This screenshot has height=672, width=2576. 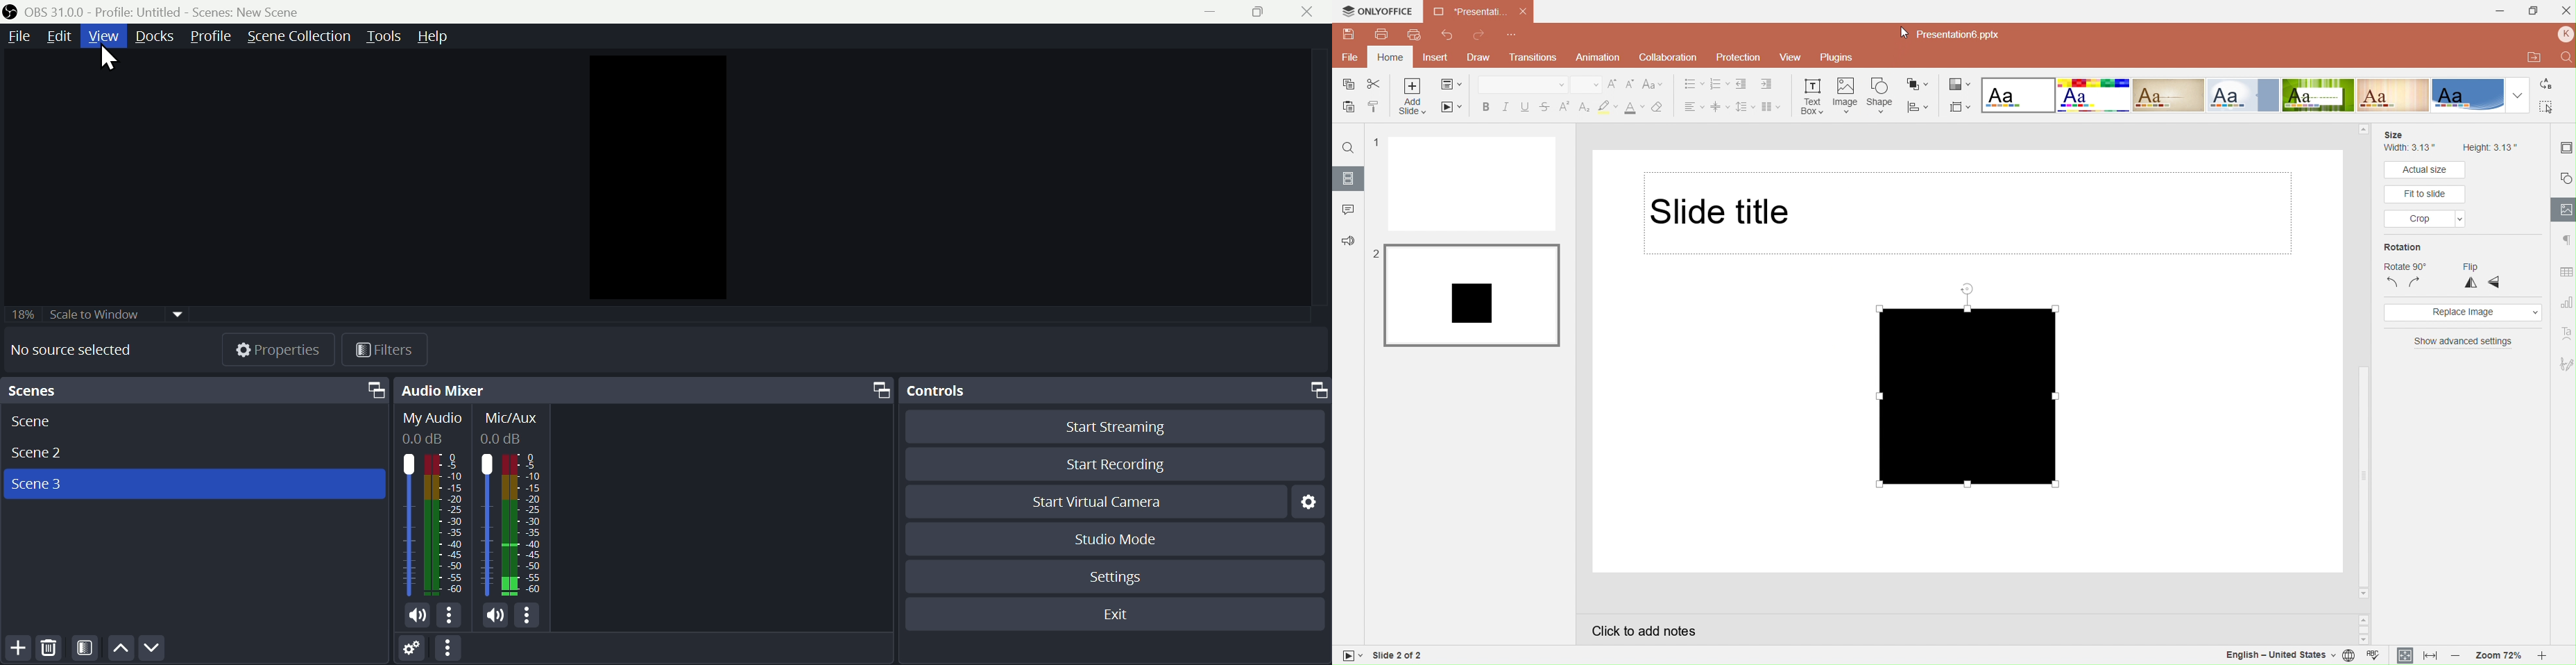 What do you see at coordinates (1210, 11) in the screenshot?
I see `` at bounding box center [1210, 11].